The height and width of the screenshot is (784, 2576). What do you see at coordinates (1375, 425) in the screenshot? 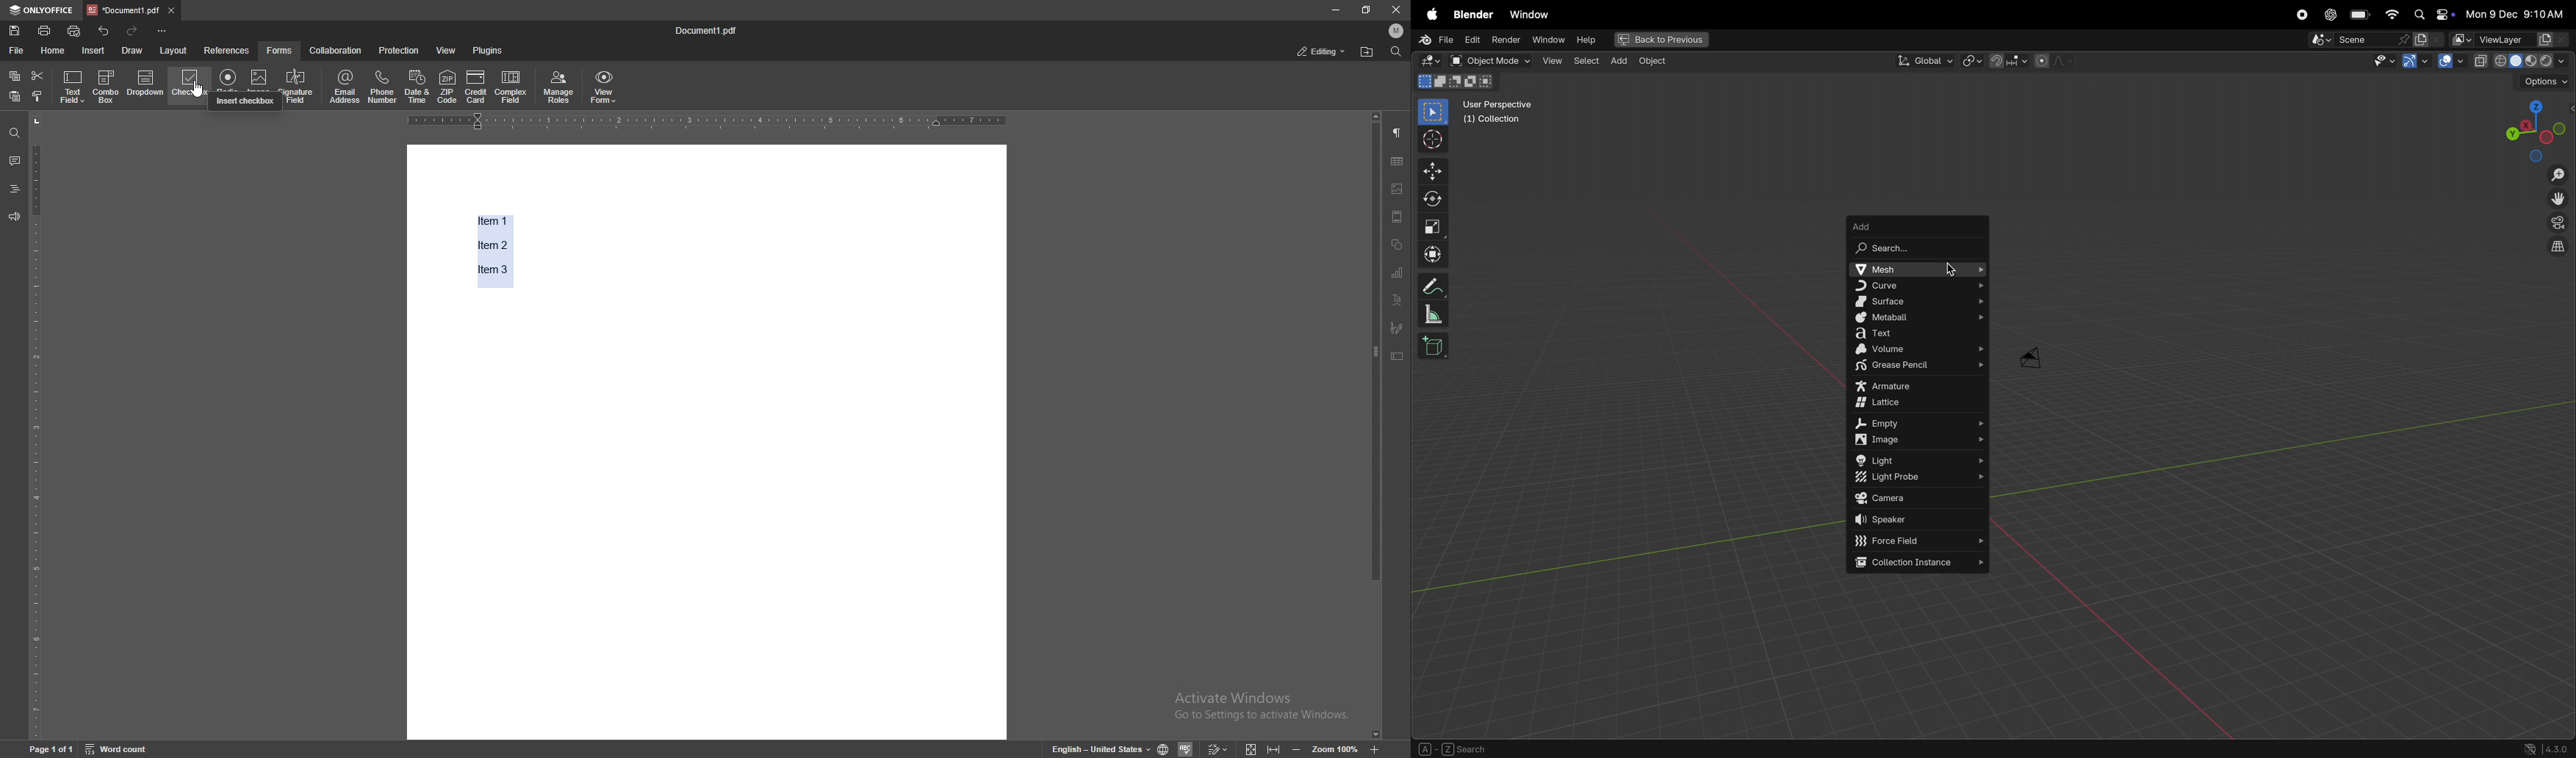
I see `scroll bar` at bounding box center [1375, 425].